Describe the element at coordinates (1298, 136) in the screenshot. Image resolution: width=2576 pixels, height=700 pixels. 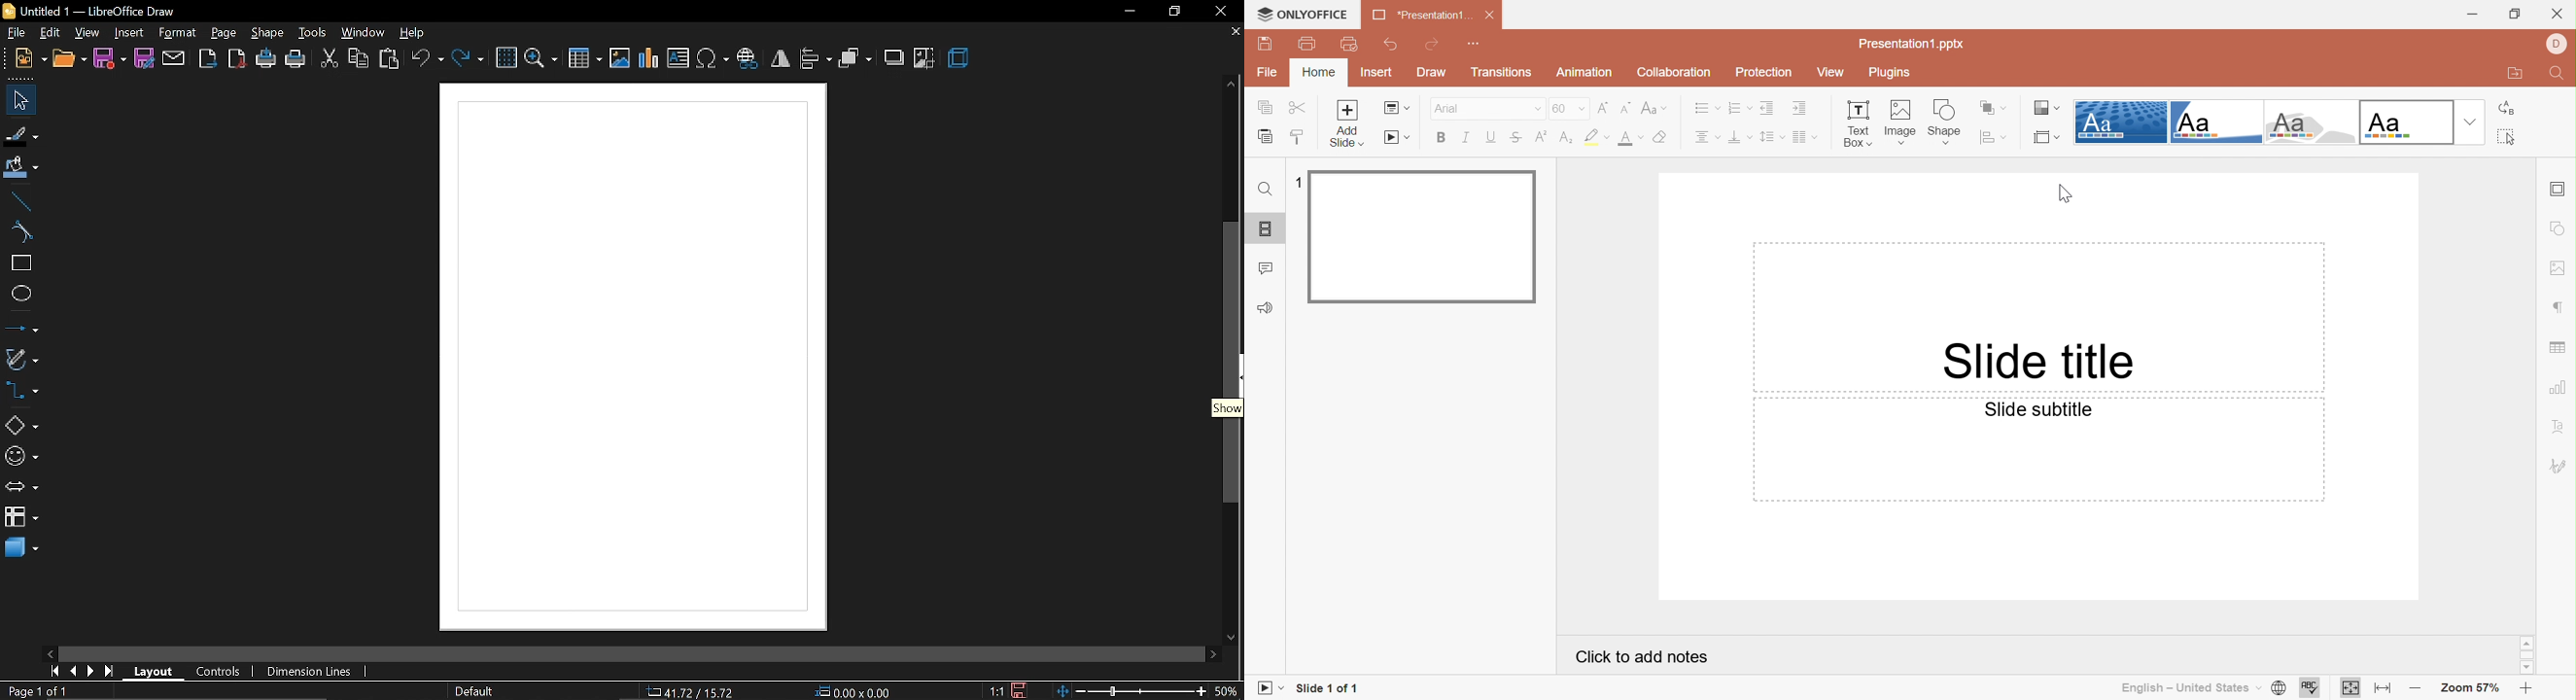
I see `Copy style` at that location.